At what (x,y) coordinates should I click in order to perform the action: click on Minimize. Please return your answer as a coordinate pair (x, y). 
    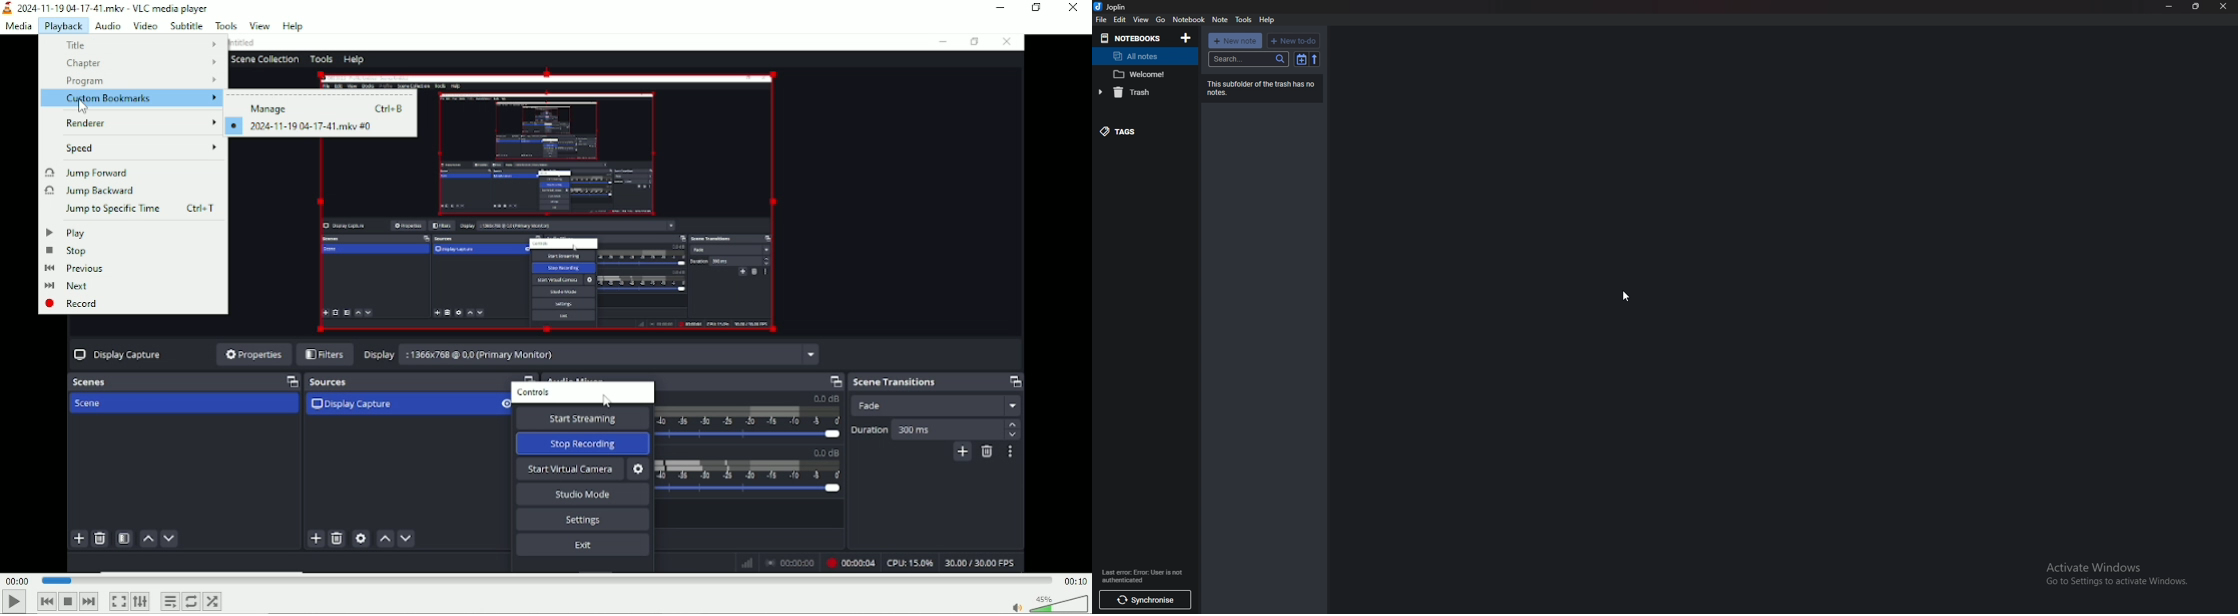
    Looking at the image, I should click on (998, 7).